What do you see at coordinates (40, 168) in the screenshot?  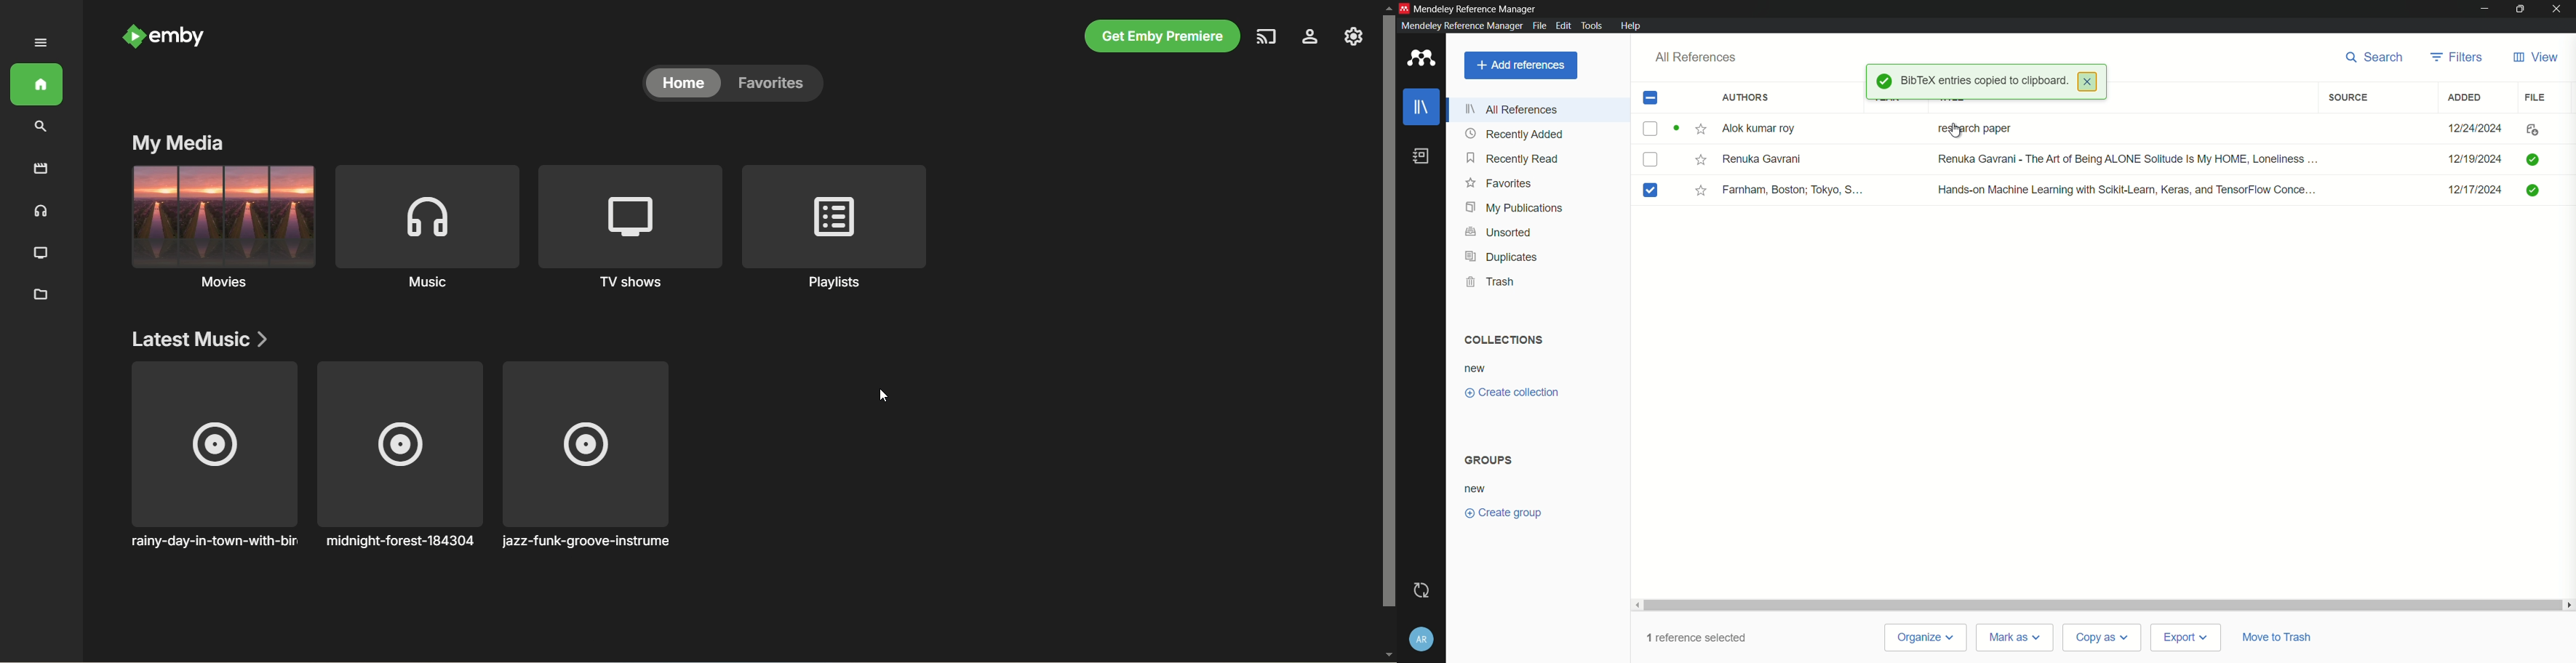 I see `movies` at bounding box center [40, 168].